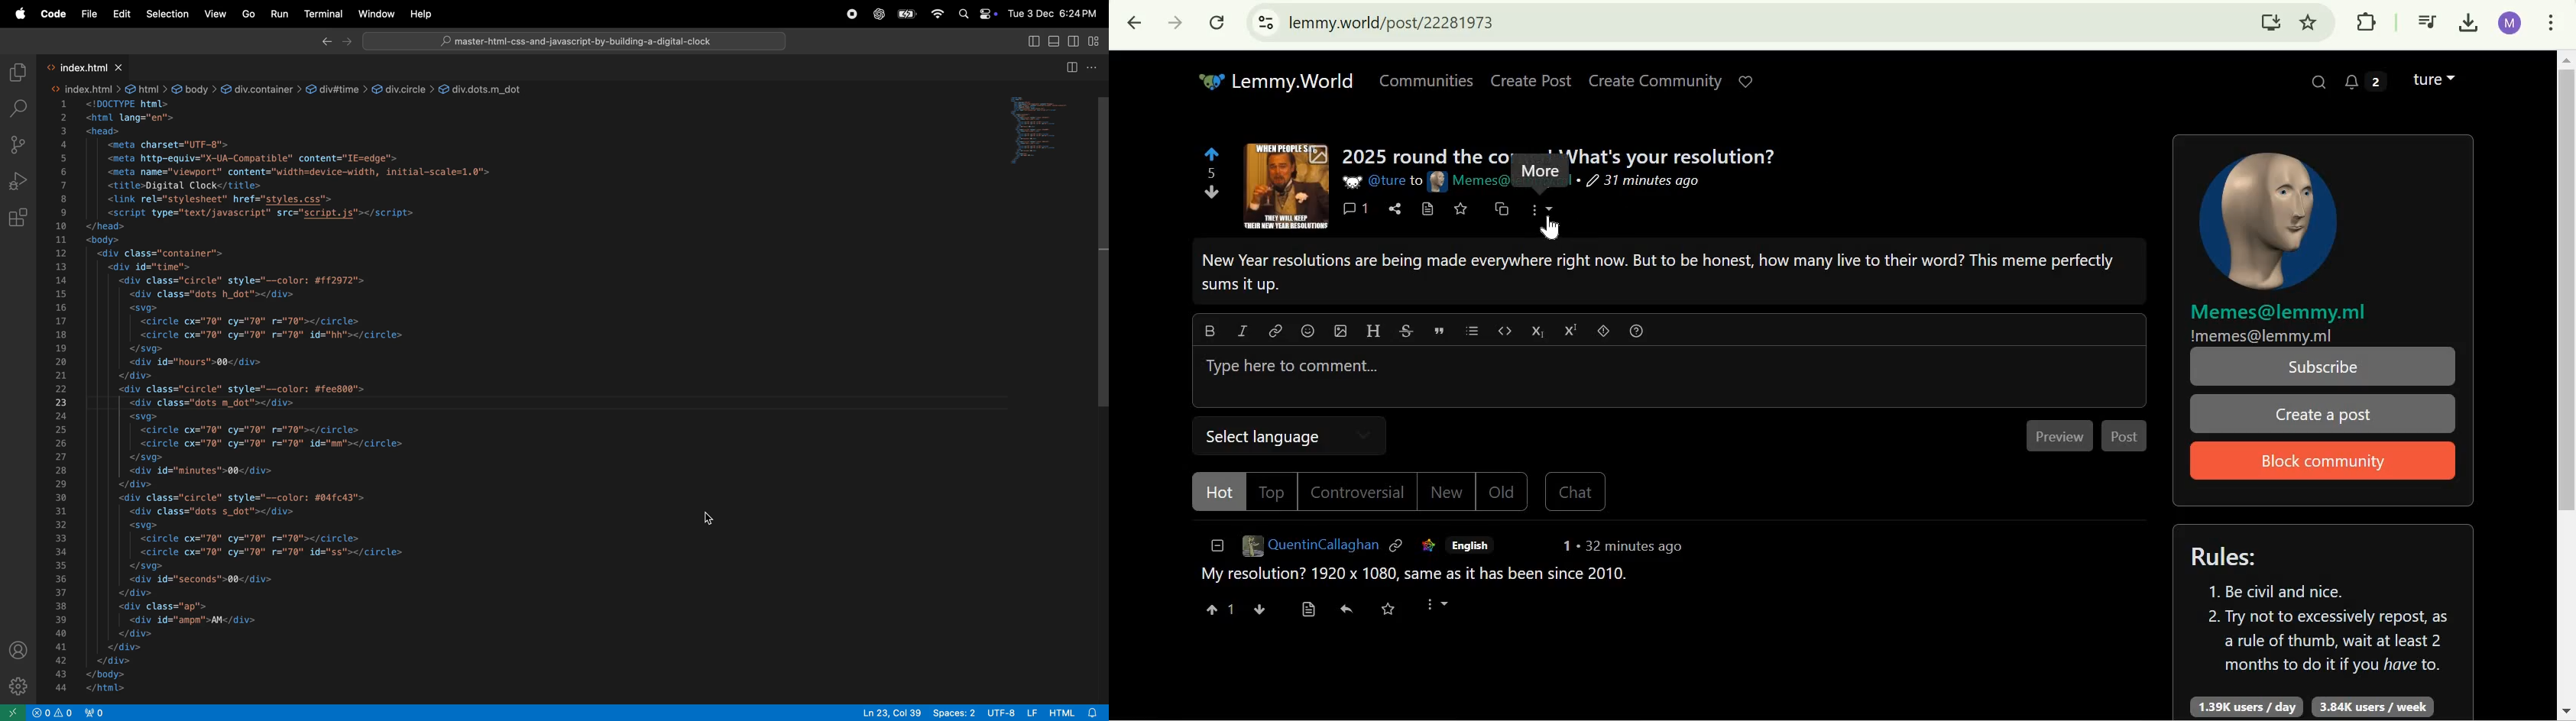  What do you see at coordinates (1136, 23) in the screenshot?
I see `Click to go back, hold to see history` at bounding box center [1136, 23].